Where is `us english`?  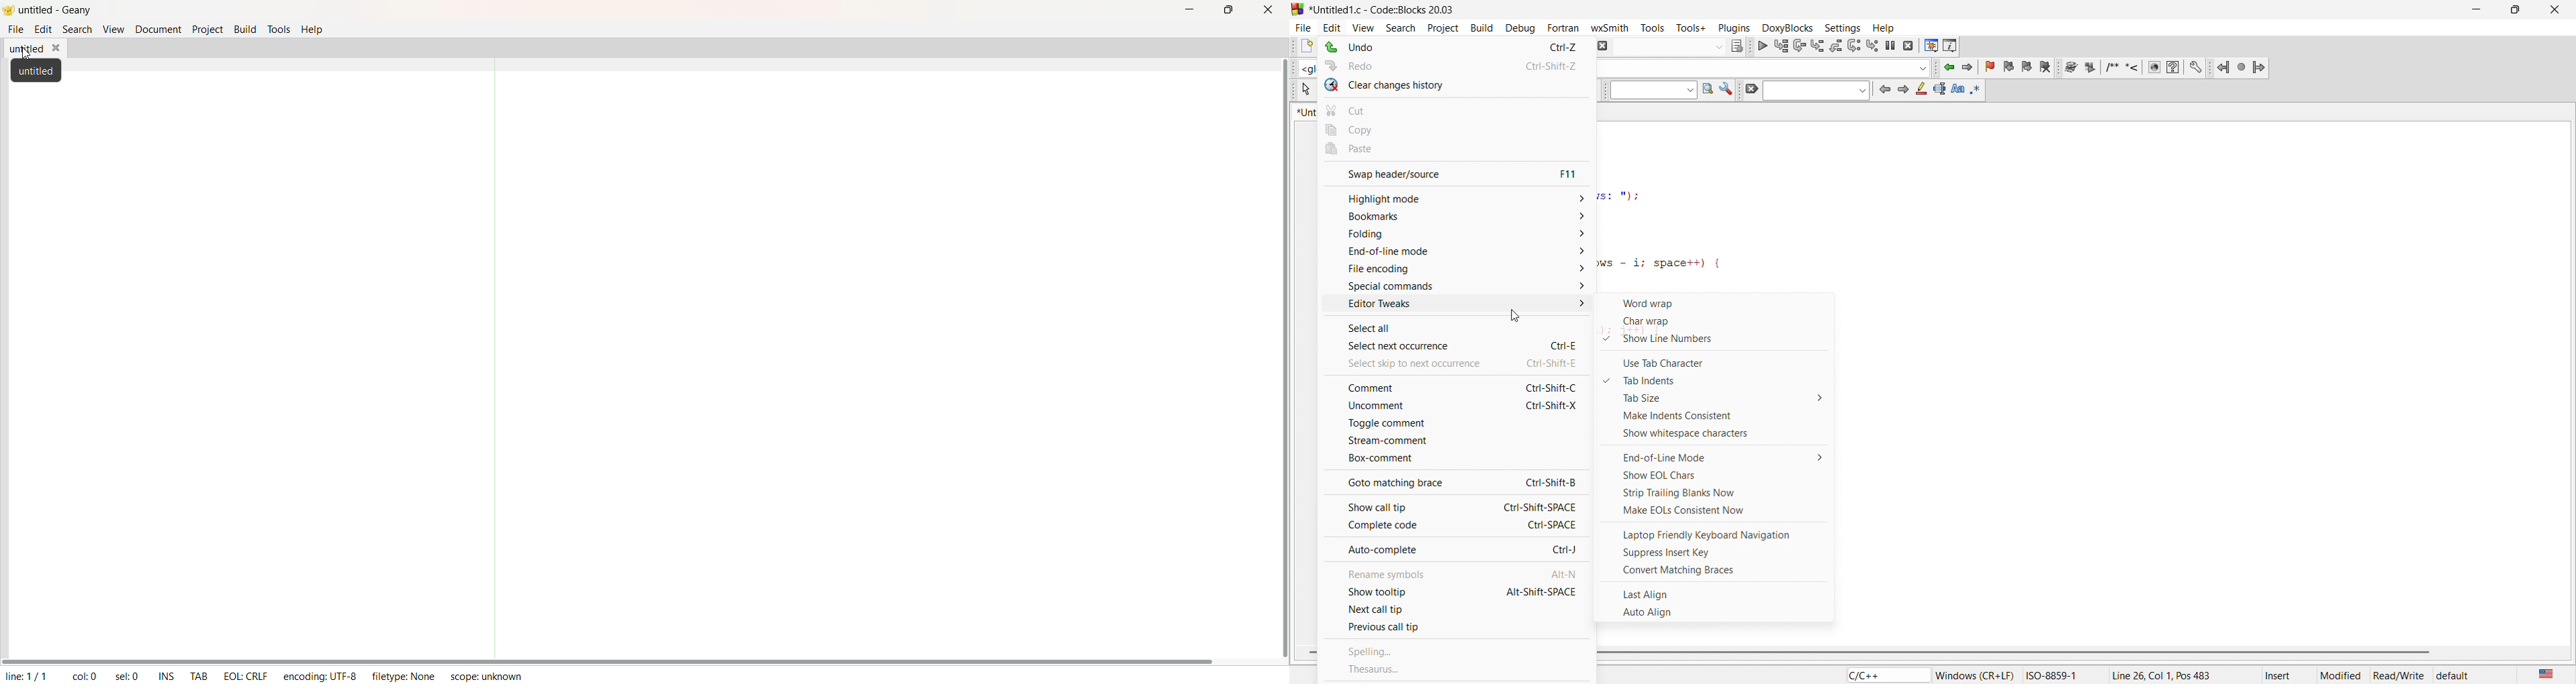
us english is located at coordinates (2545, 675).